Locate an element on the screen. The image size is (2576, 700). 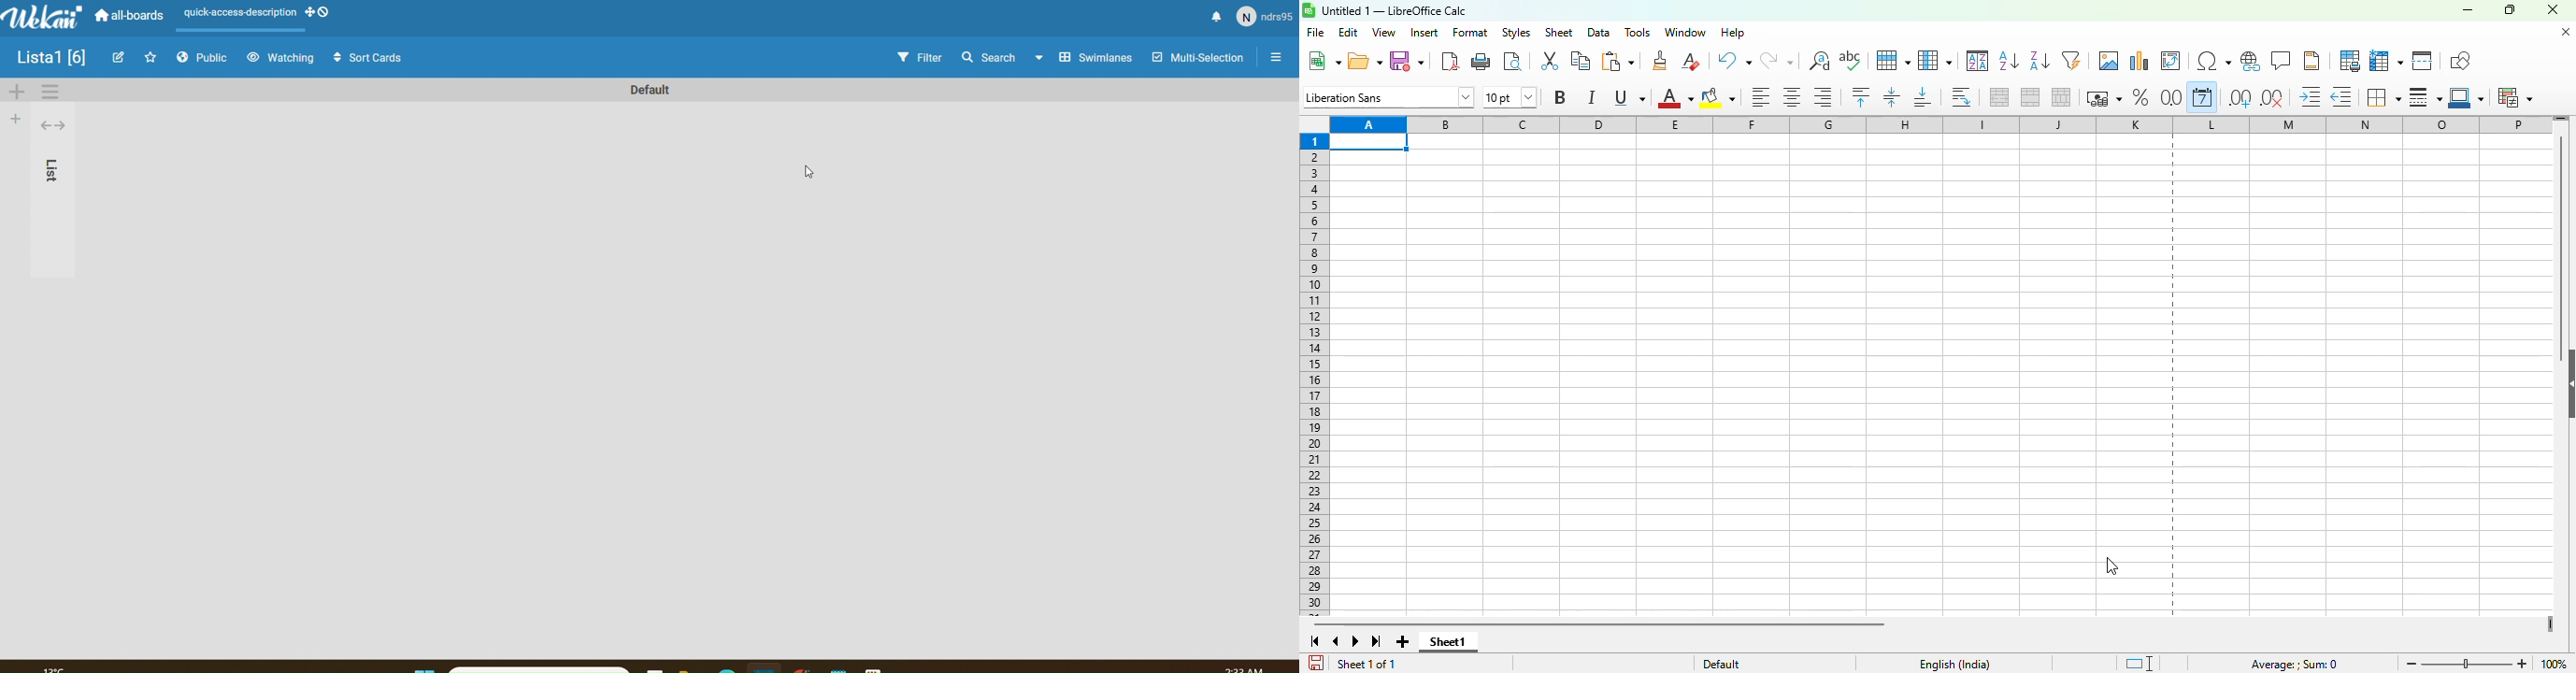
insert special characters is located at coordinates (2214, 61).